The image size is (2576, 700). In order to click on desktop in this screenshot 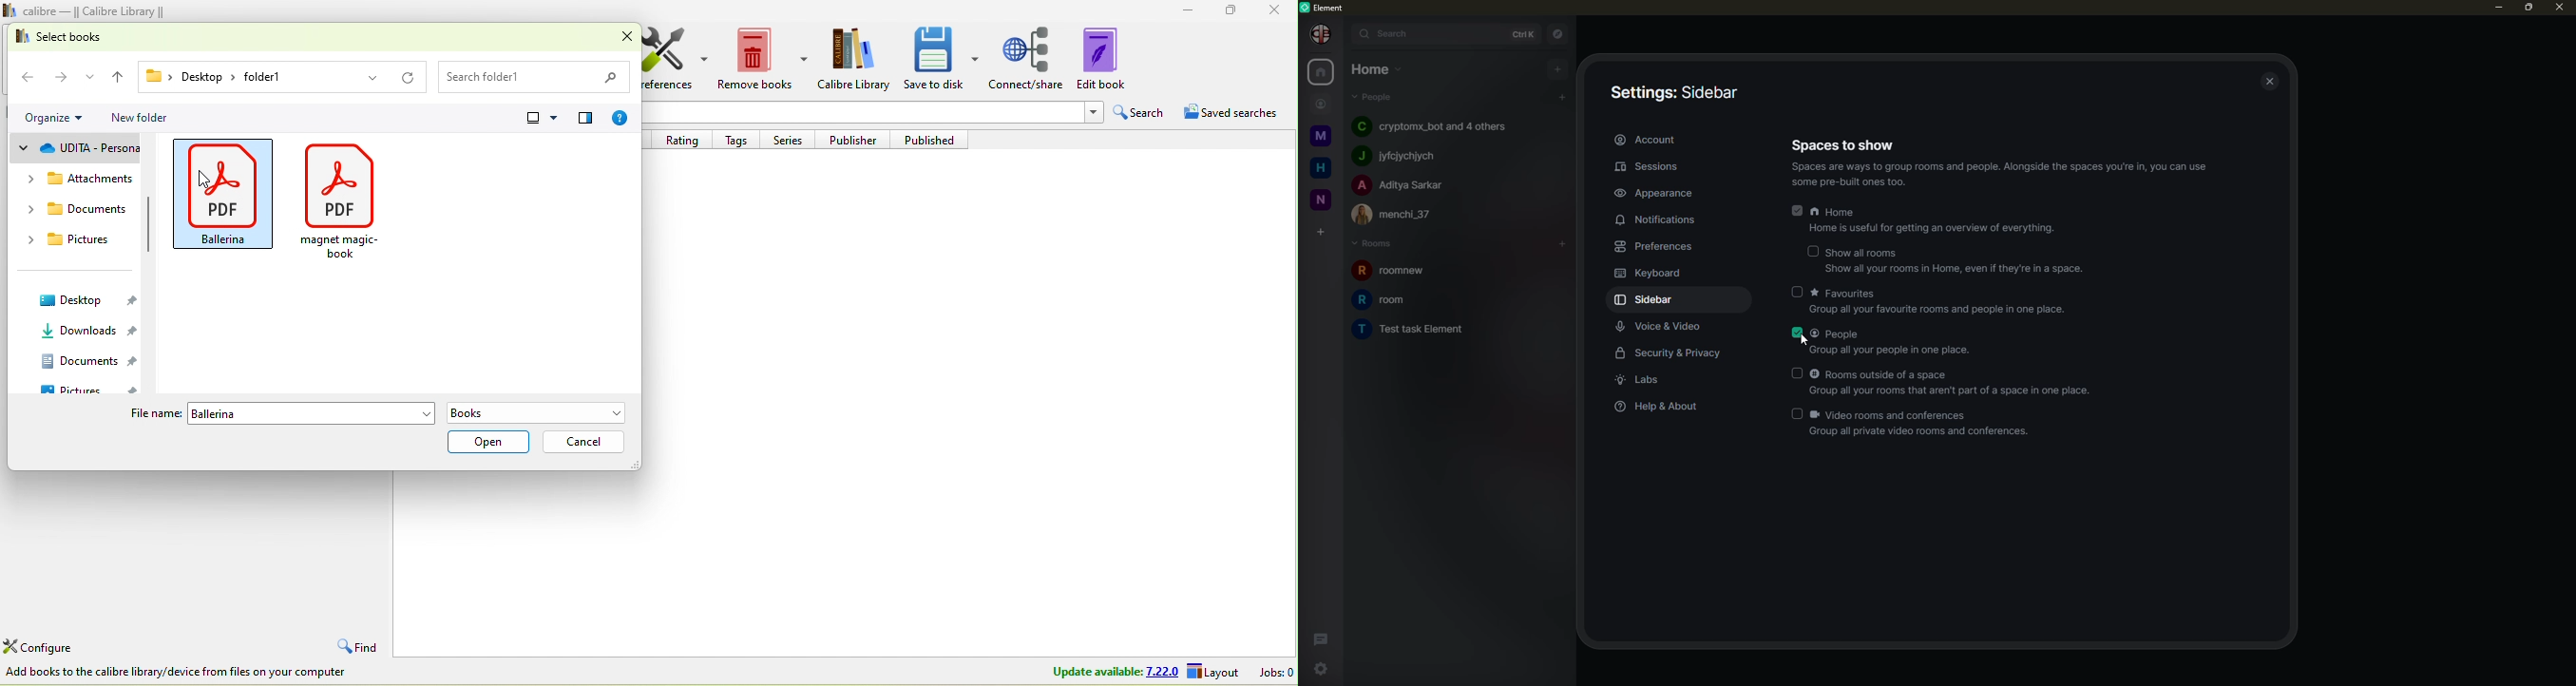, I will do `click(84, 301)`.